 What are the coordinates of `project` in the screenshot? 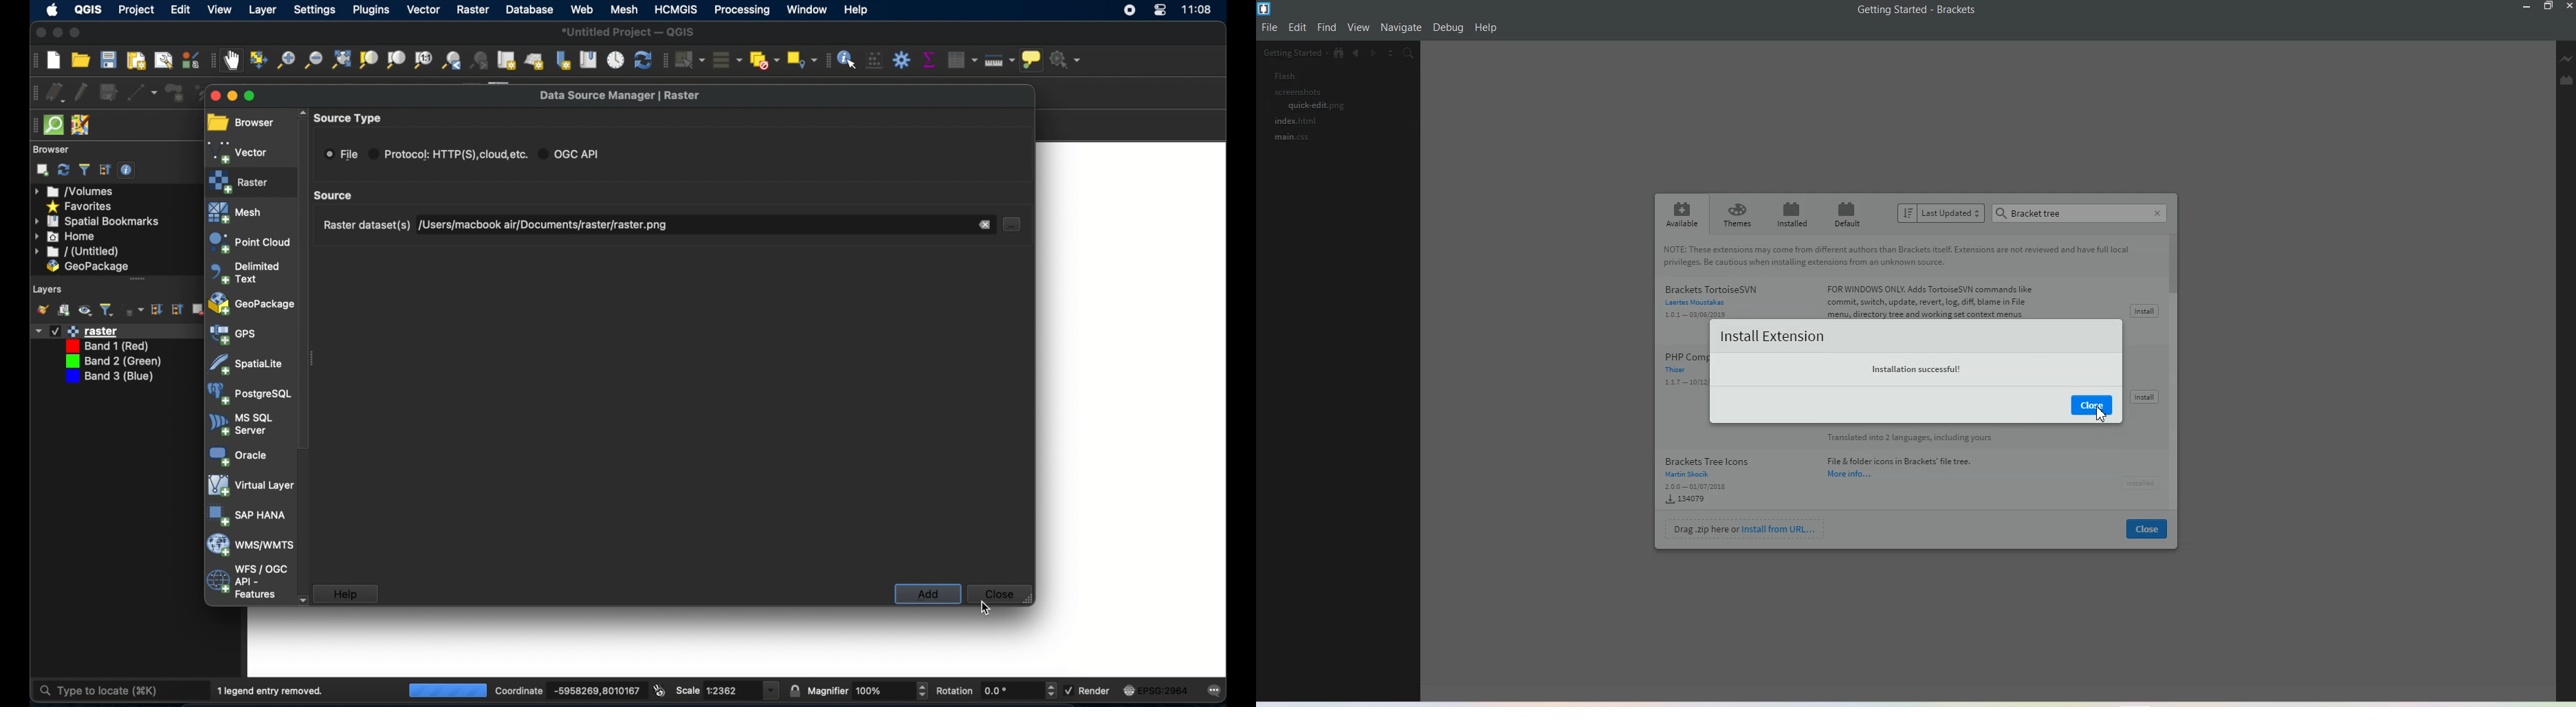 It's located at (137, 9).